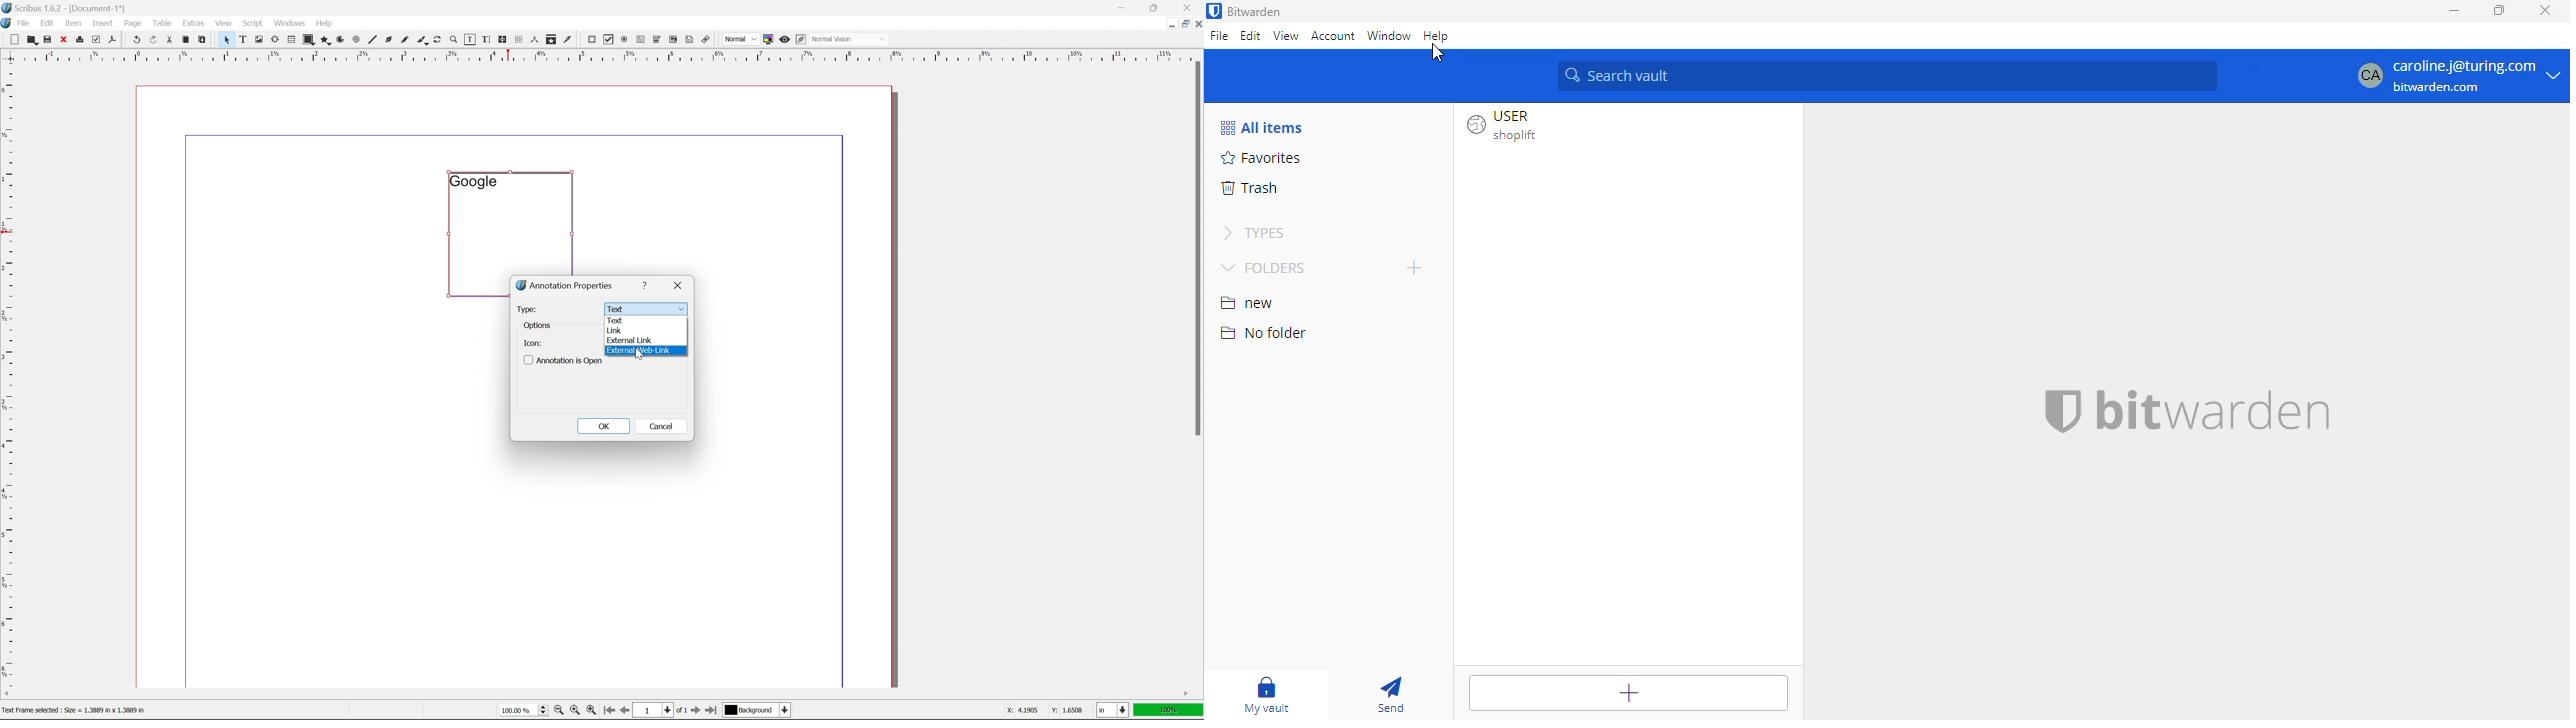 The height and width of the screenshot is (728, 2576). What do you see at coordinates (342, 40) in the screenshot?
I see `arc` at bounding box center [342, 40].